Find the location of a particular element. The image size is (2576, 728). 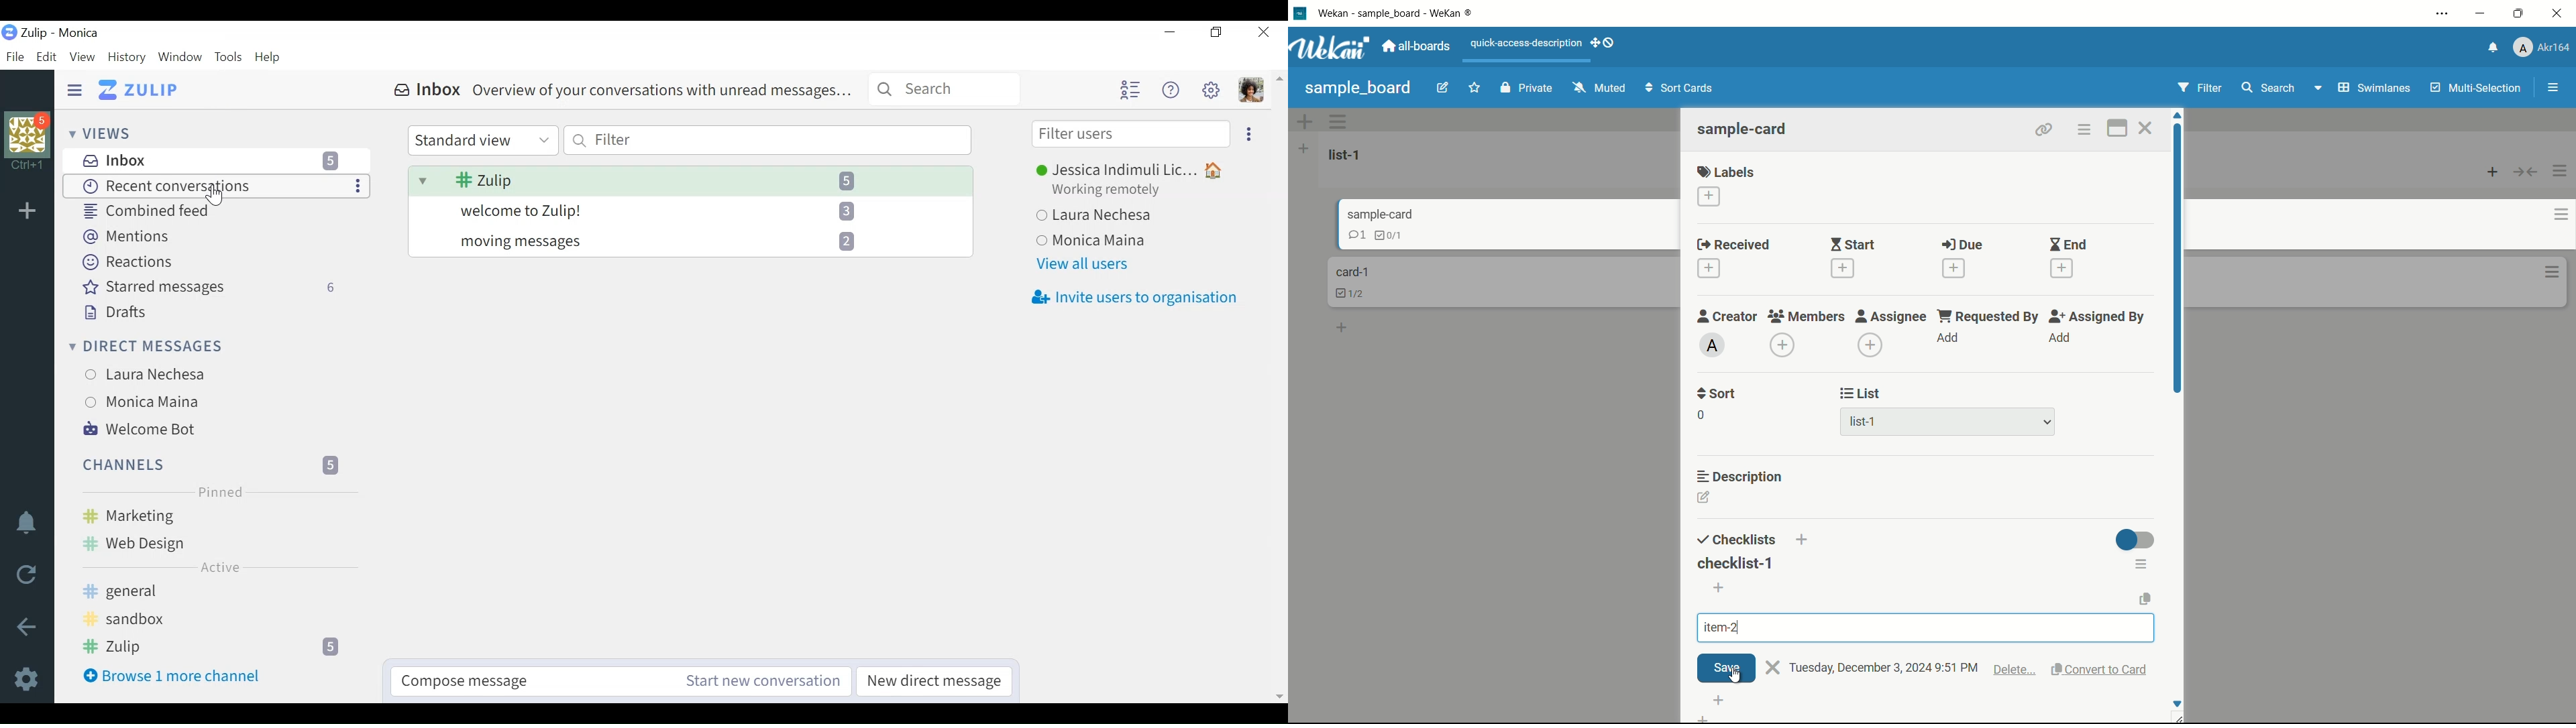

general is located at coordinates (208, 592).